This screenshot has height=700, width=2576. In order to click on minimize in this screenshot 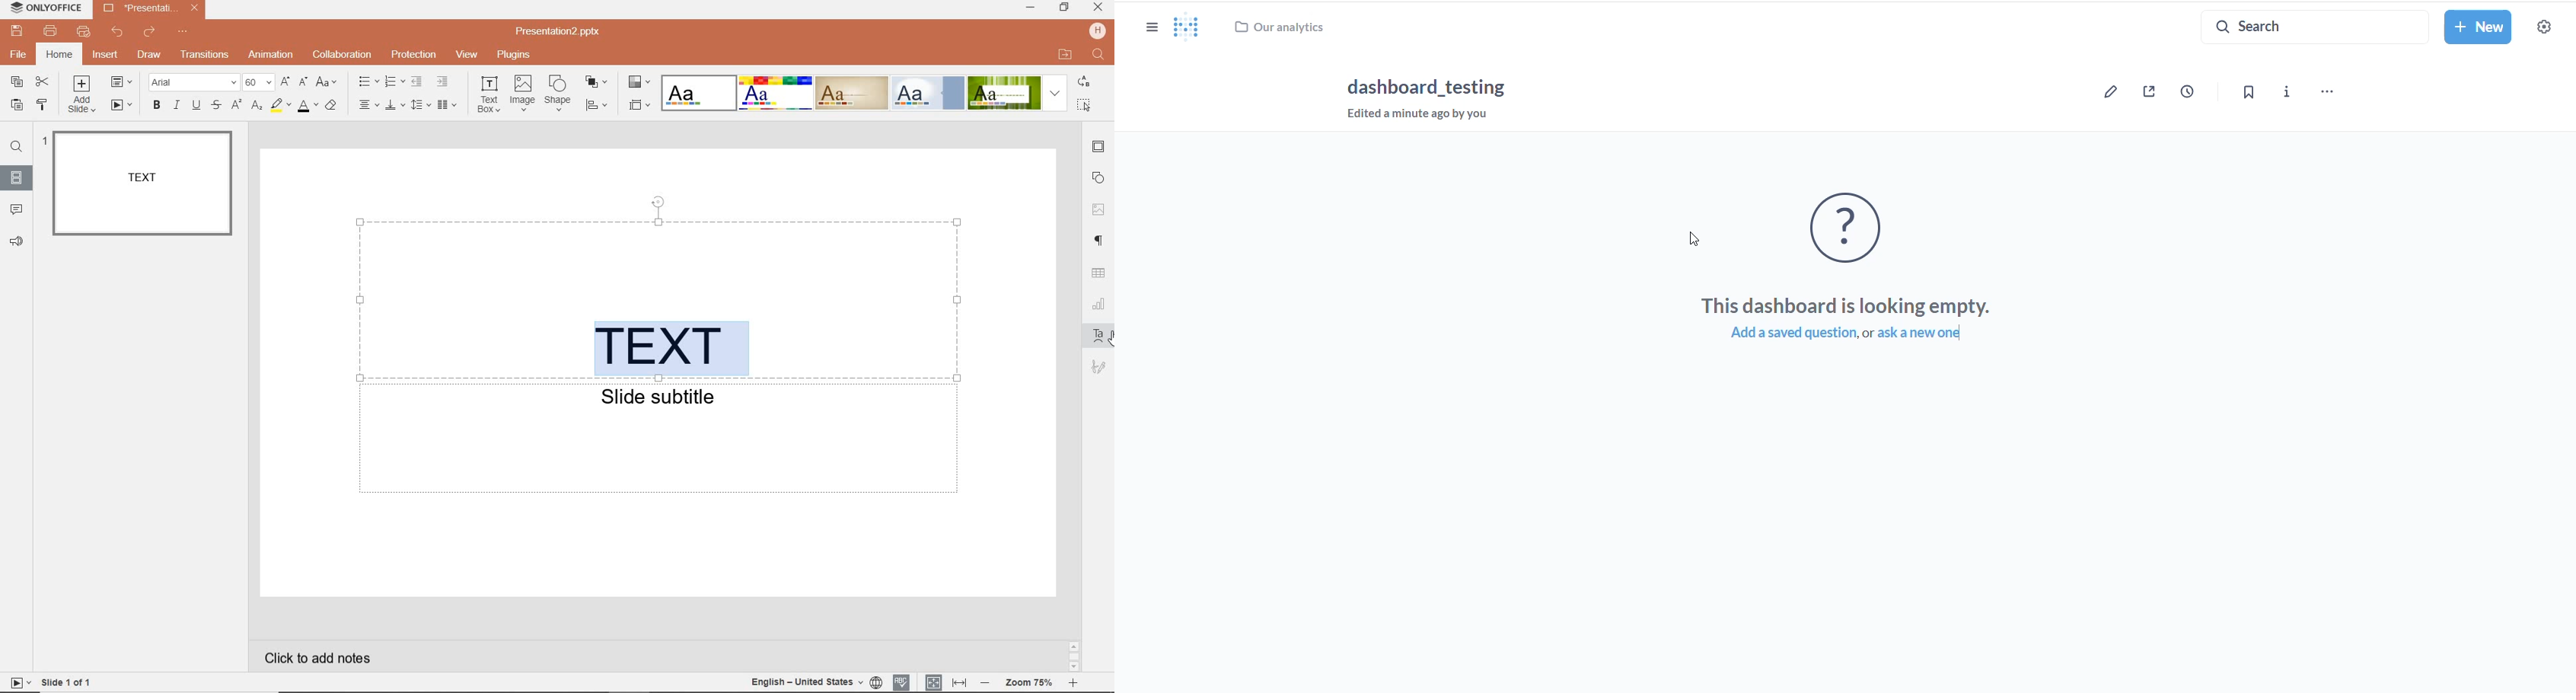, I will do `click(1030, 8)`.